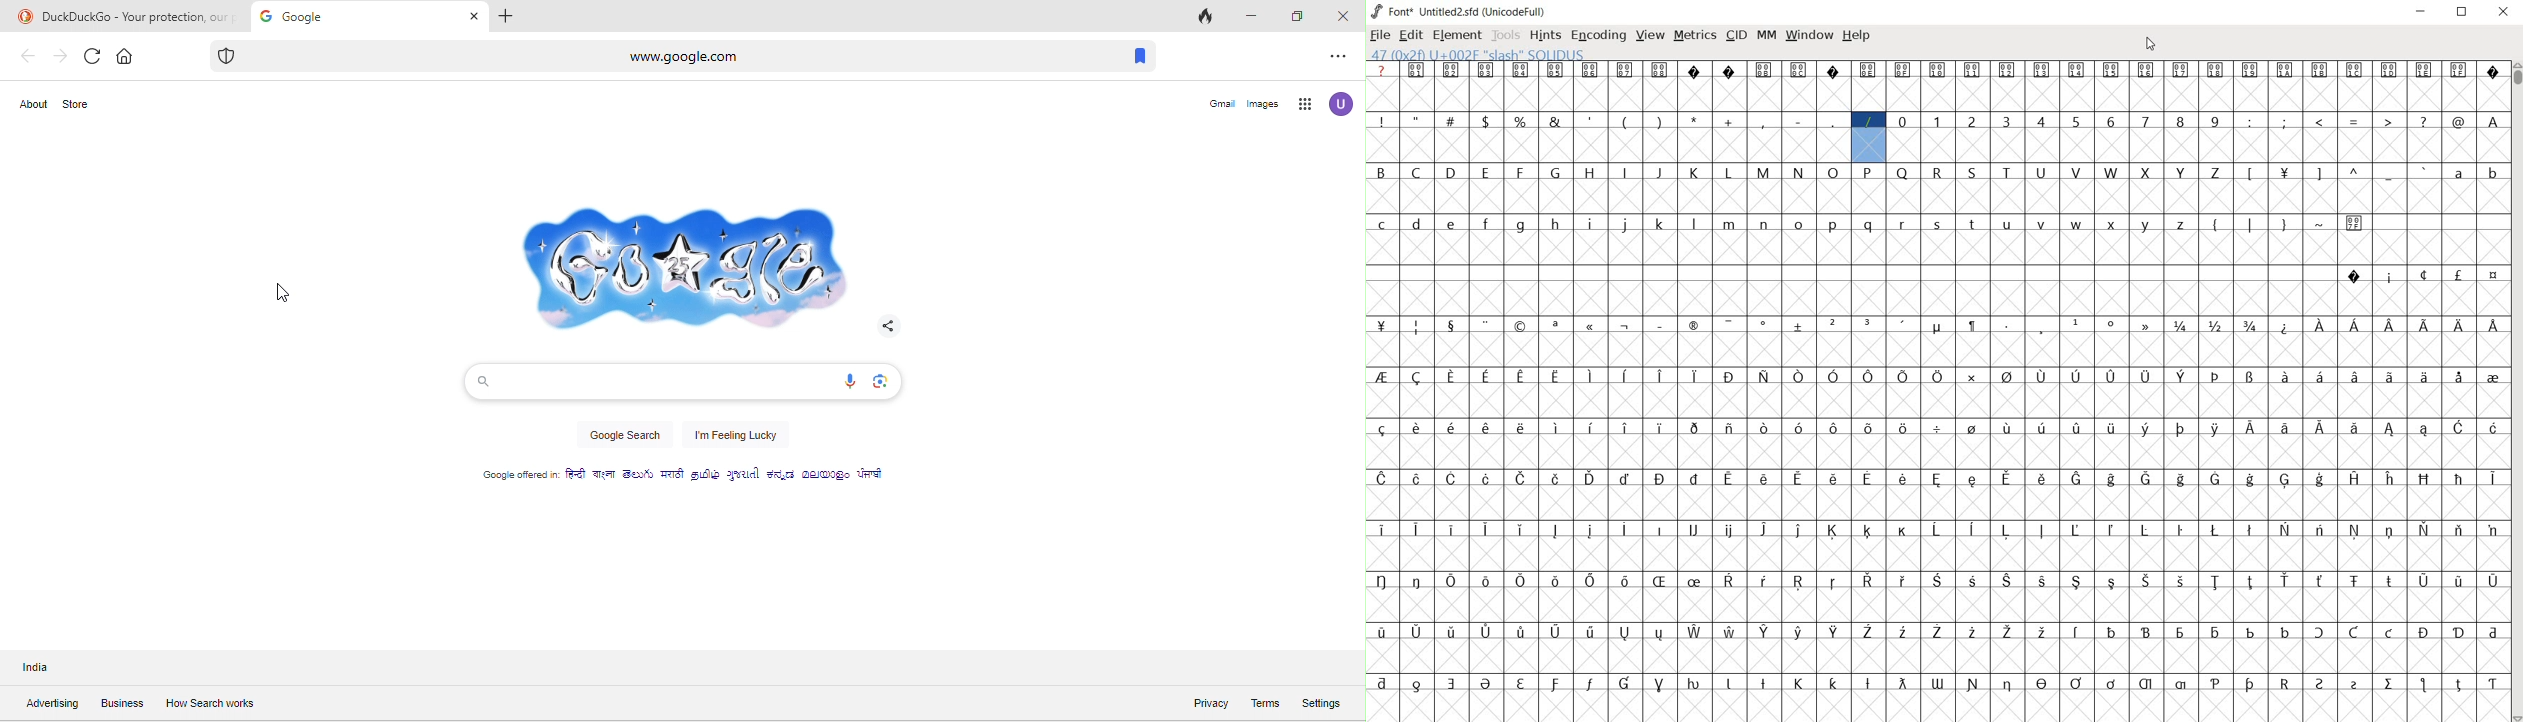  I want to click on glyph, so click(2460, 377).